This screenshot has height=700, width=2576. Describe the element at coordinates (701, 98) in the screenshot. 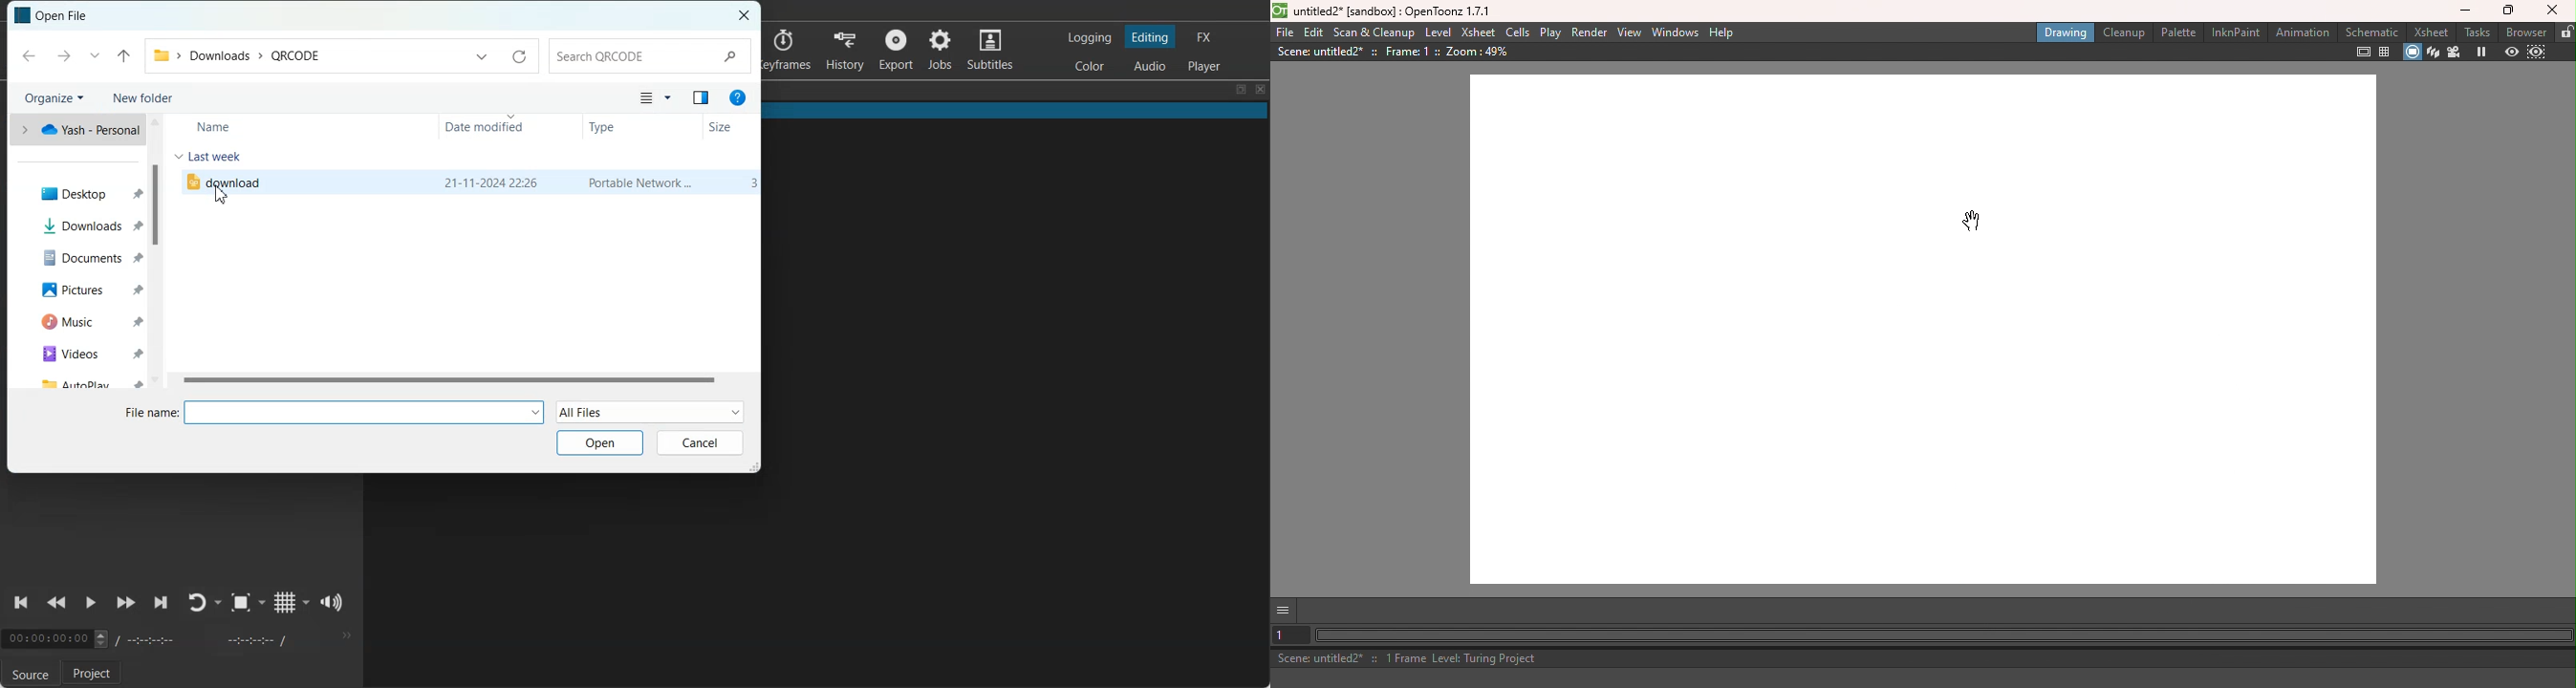

I see `Show the preview pane` at that location.